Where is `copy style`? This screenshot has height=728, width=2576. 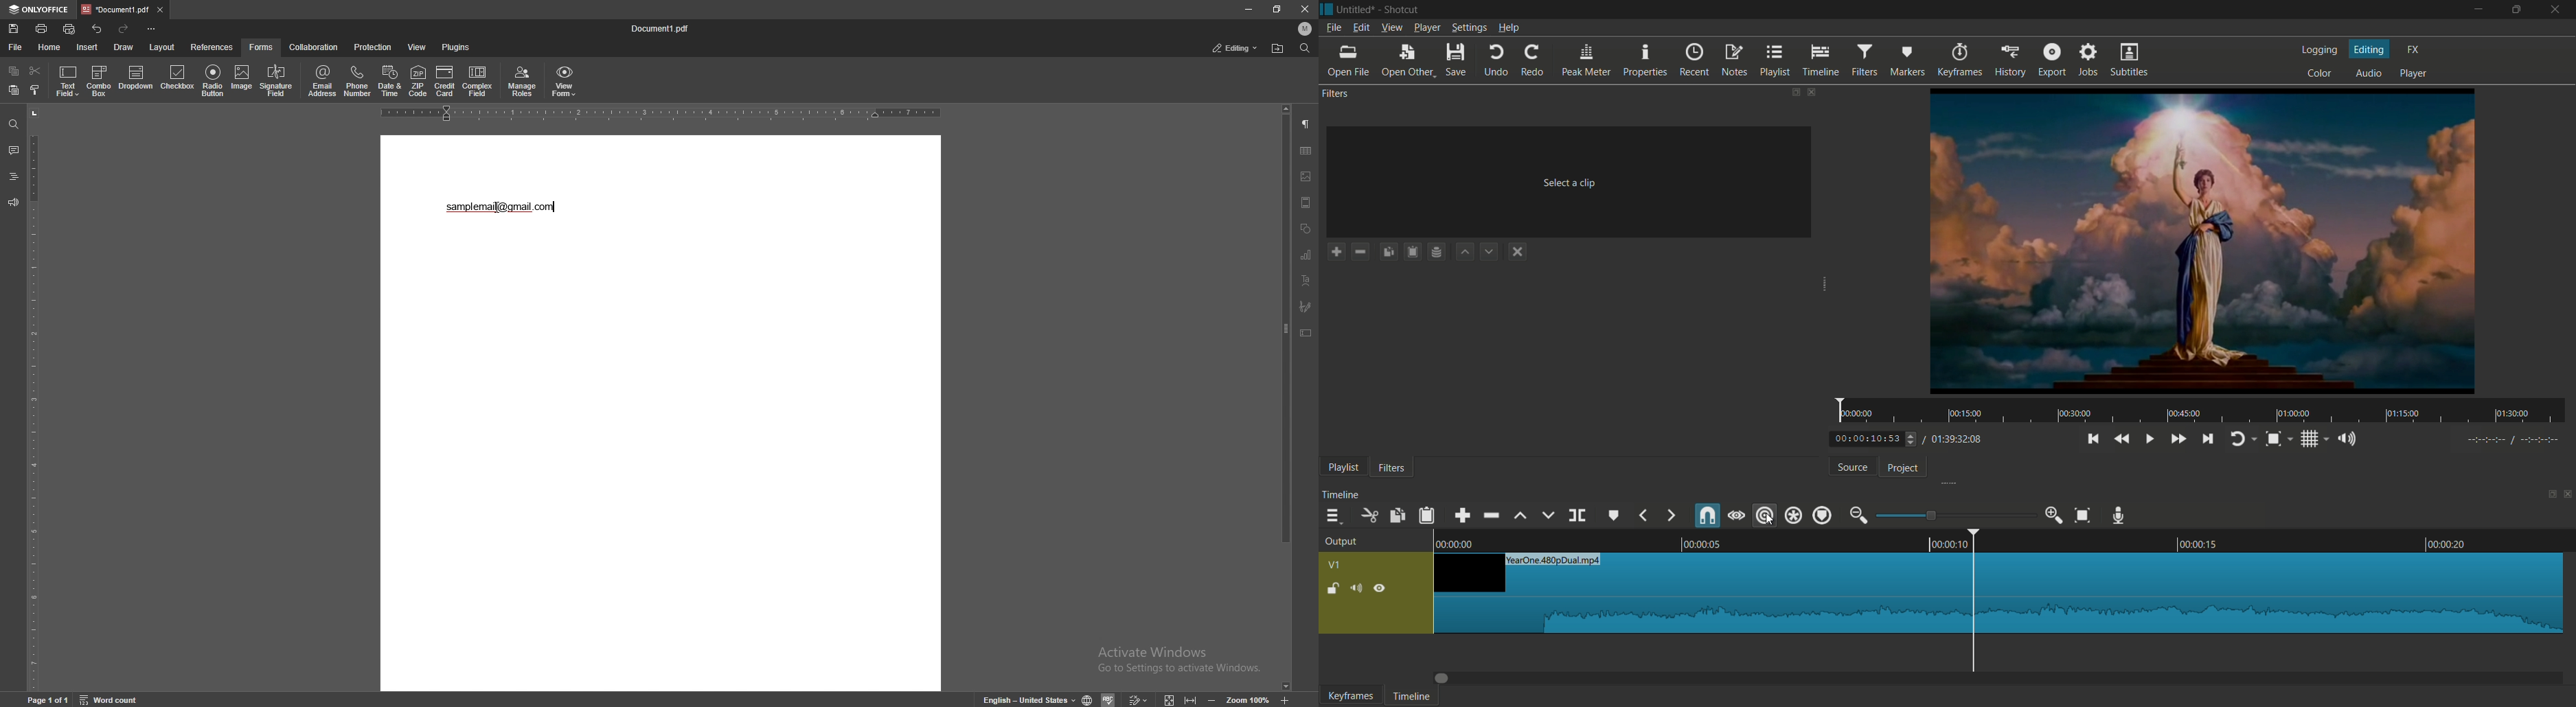
copy style is located at coordinates (34, 91).